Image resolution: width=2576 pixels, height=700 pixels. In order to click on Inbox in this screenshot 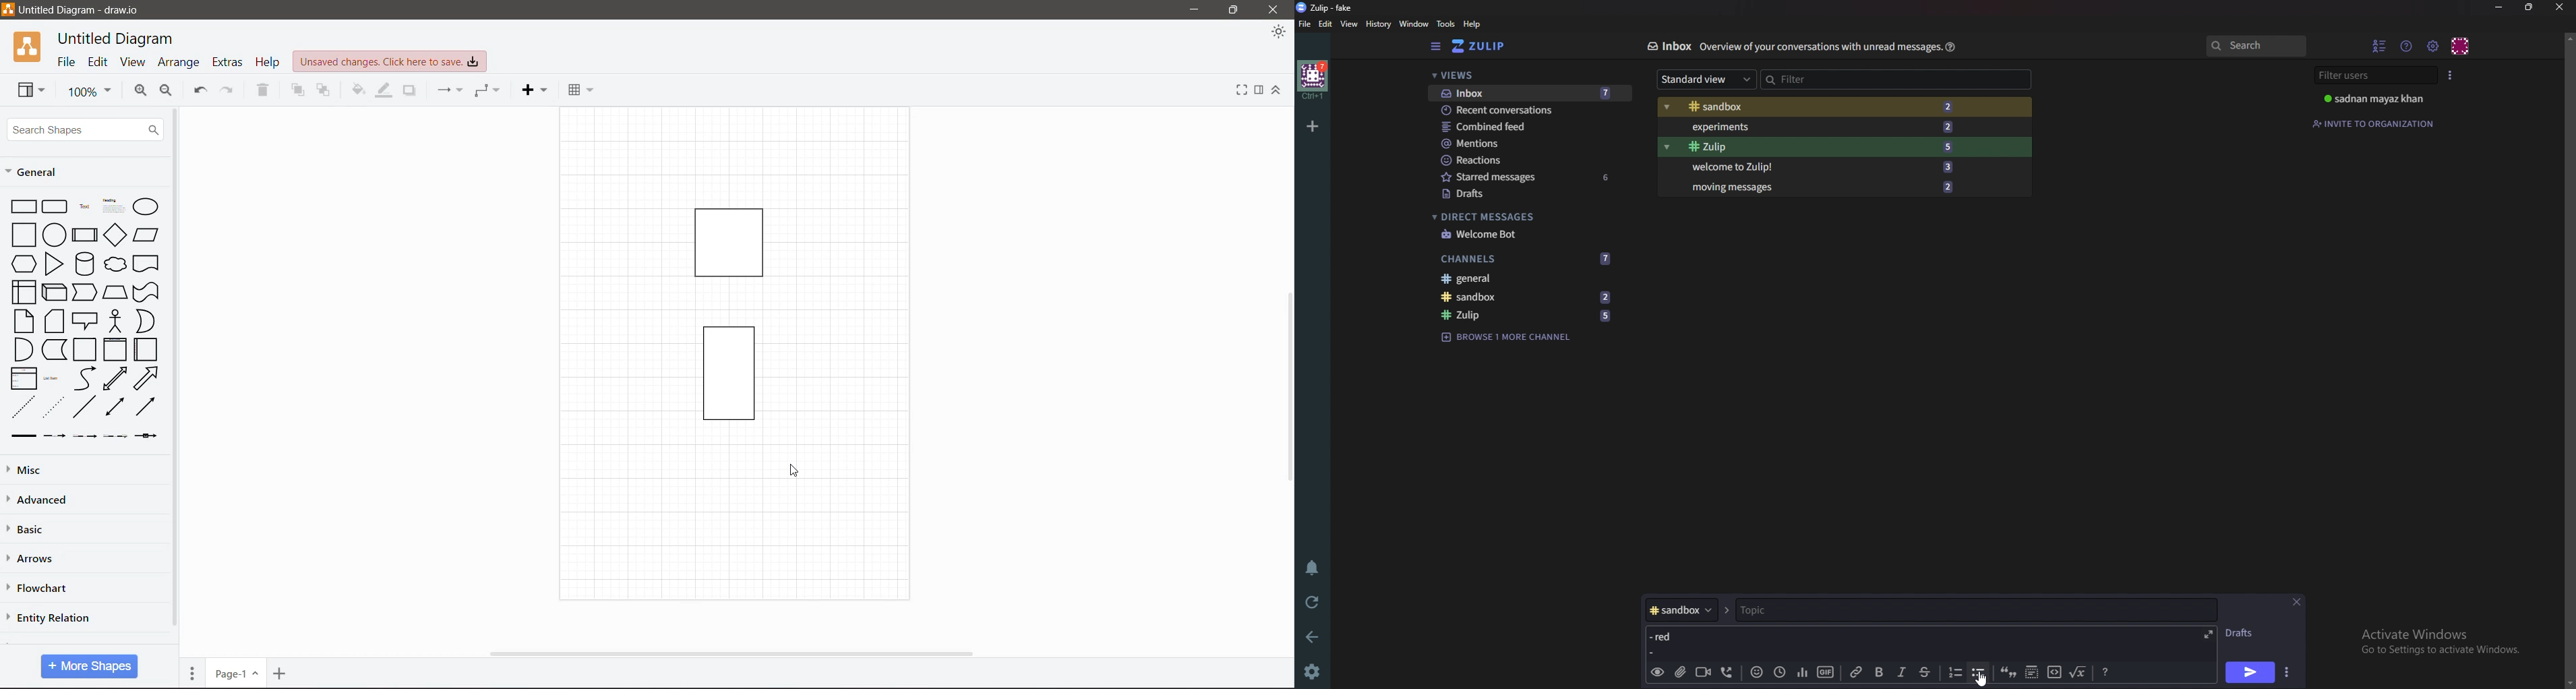, I will do `click(1529, 94)`.